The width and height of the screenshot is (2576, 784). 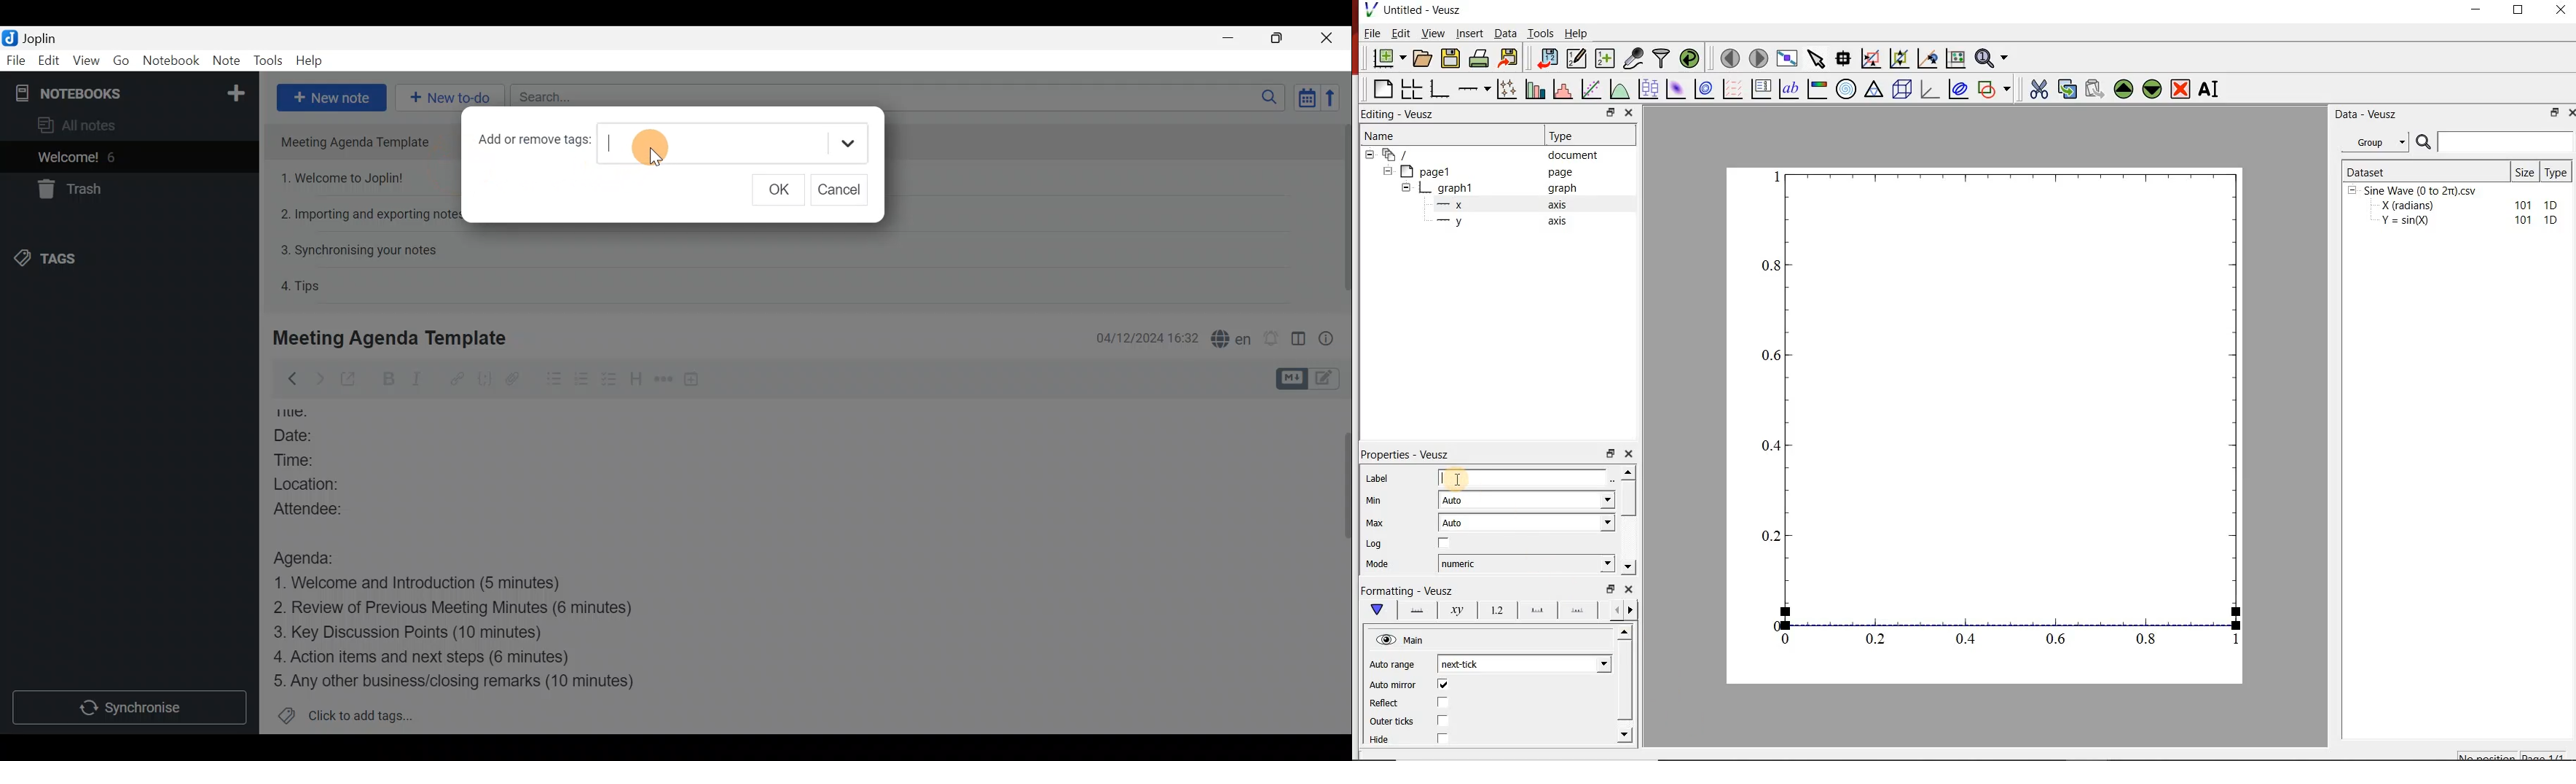 I want to click on 6, so click(x=115, y=157).